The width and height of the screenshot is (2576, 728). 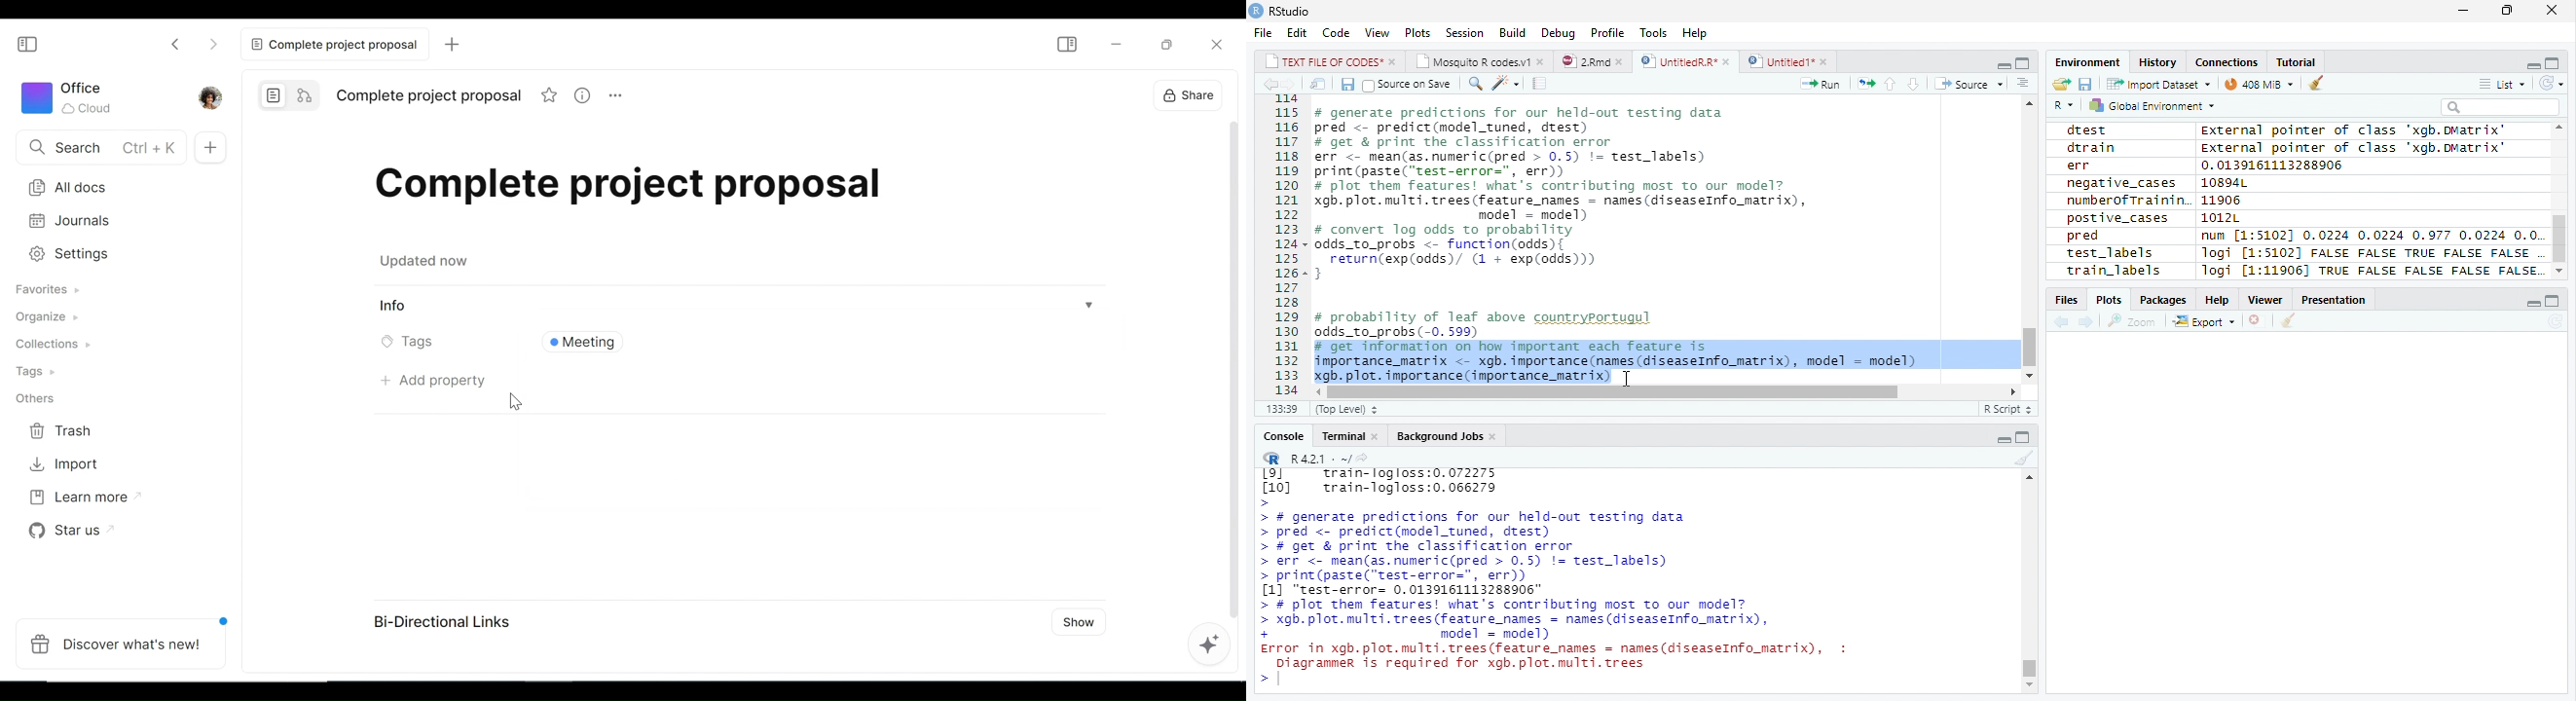 What do you see at coordinates (1505, 82) in the screenshot?
I see `Coding Tools` at bounding box center [1505, 82].